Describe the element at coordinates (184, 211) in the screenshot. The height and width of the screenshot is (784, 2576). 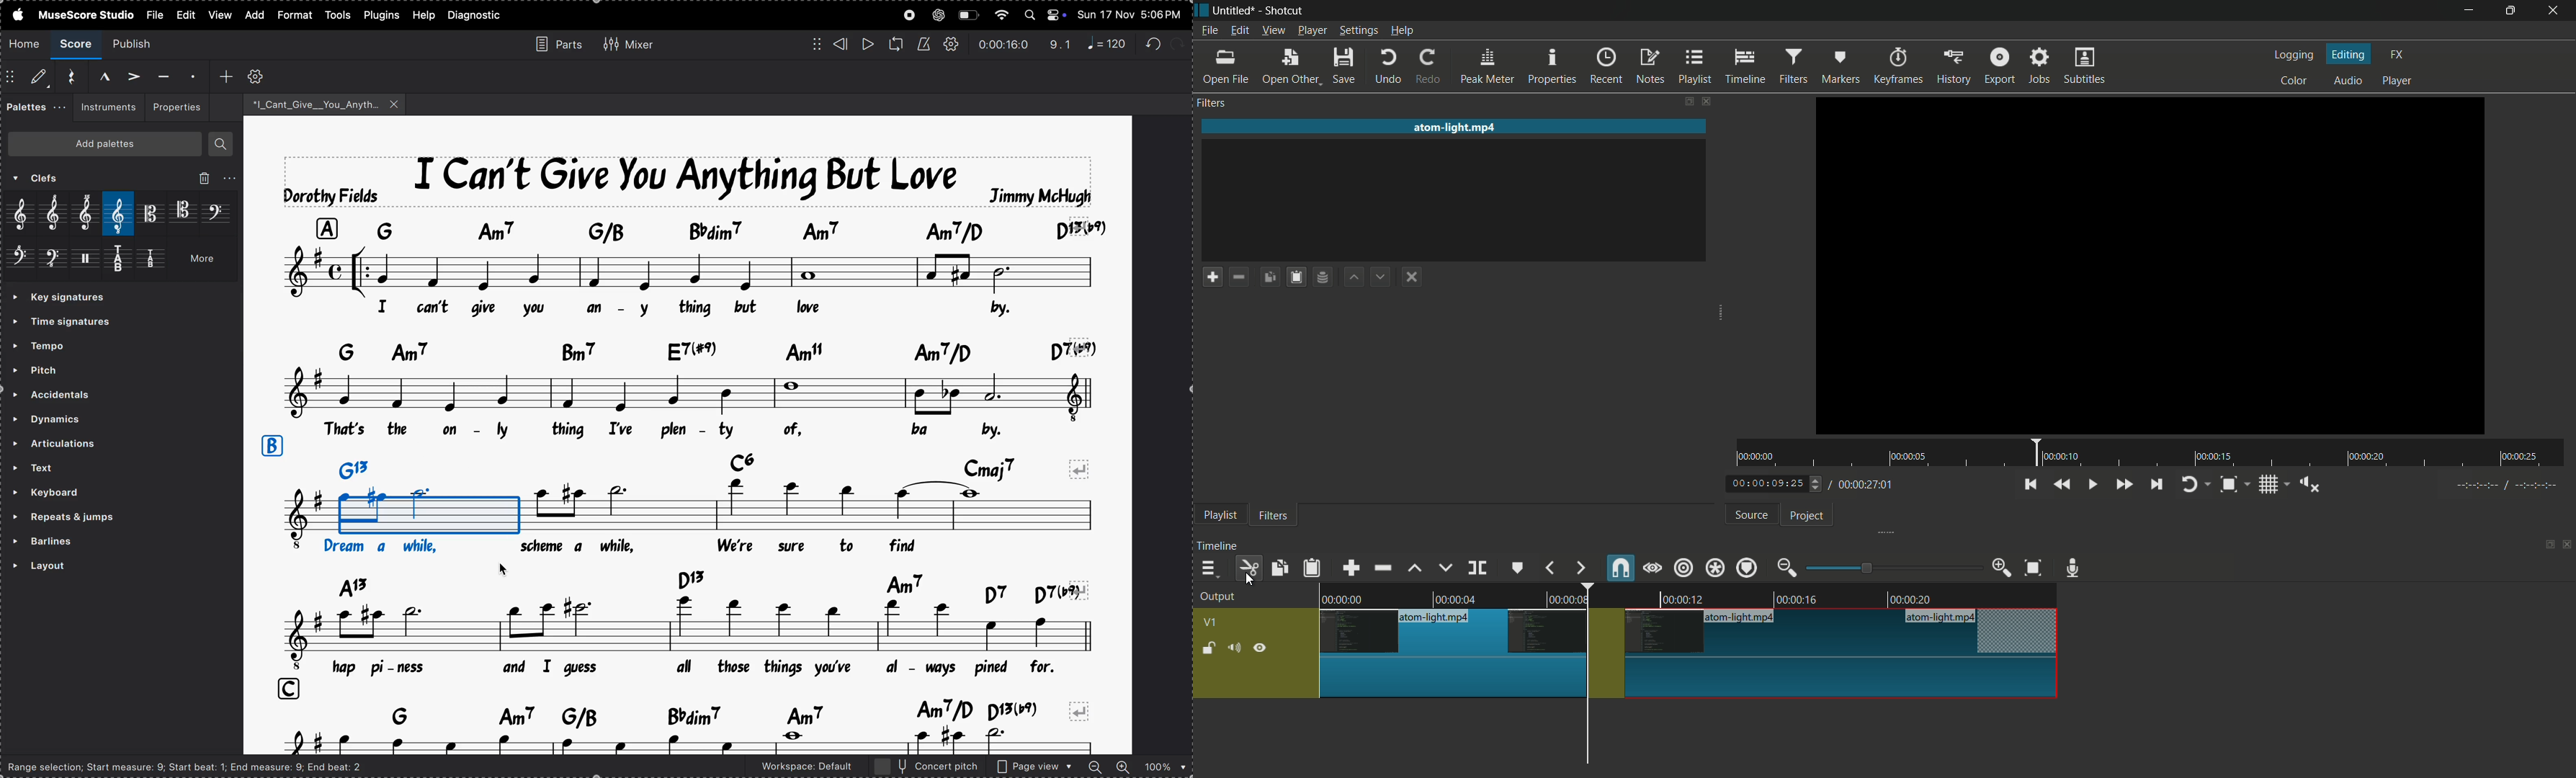
I see `tenor clef` at that location.